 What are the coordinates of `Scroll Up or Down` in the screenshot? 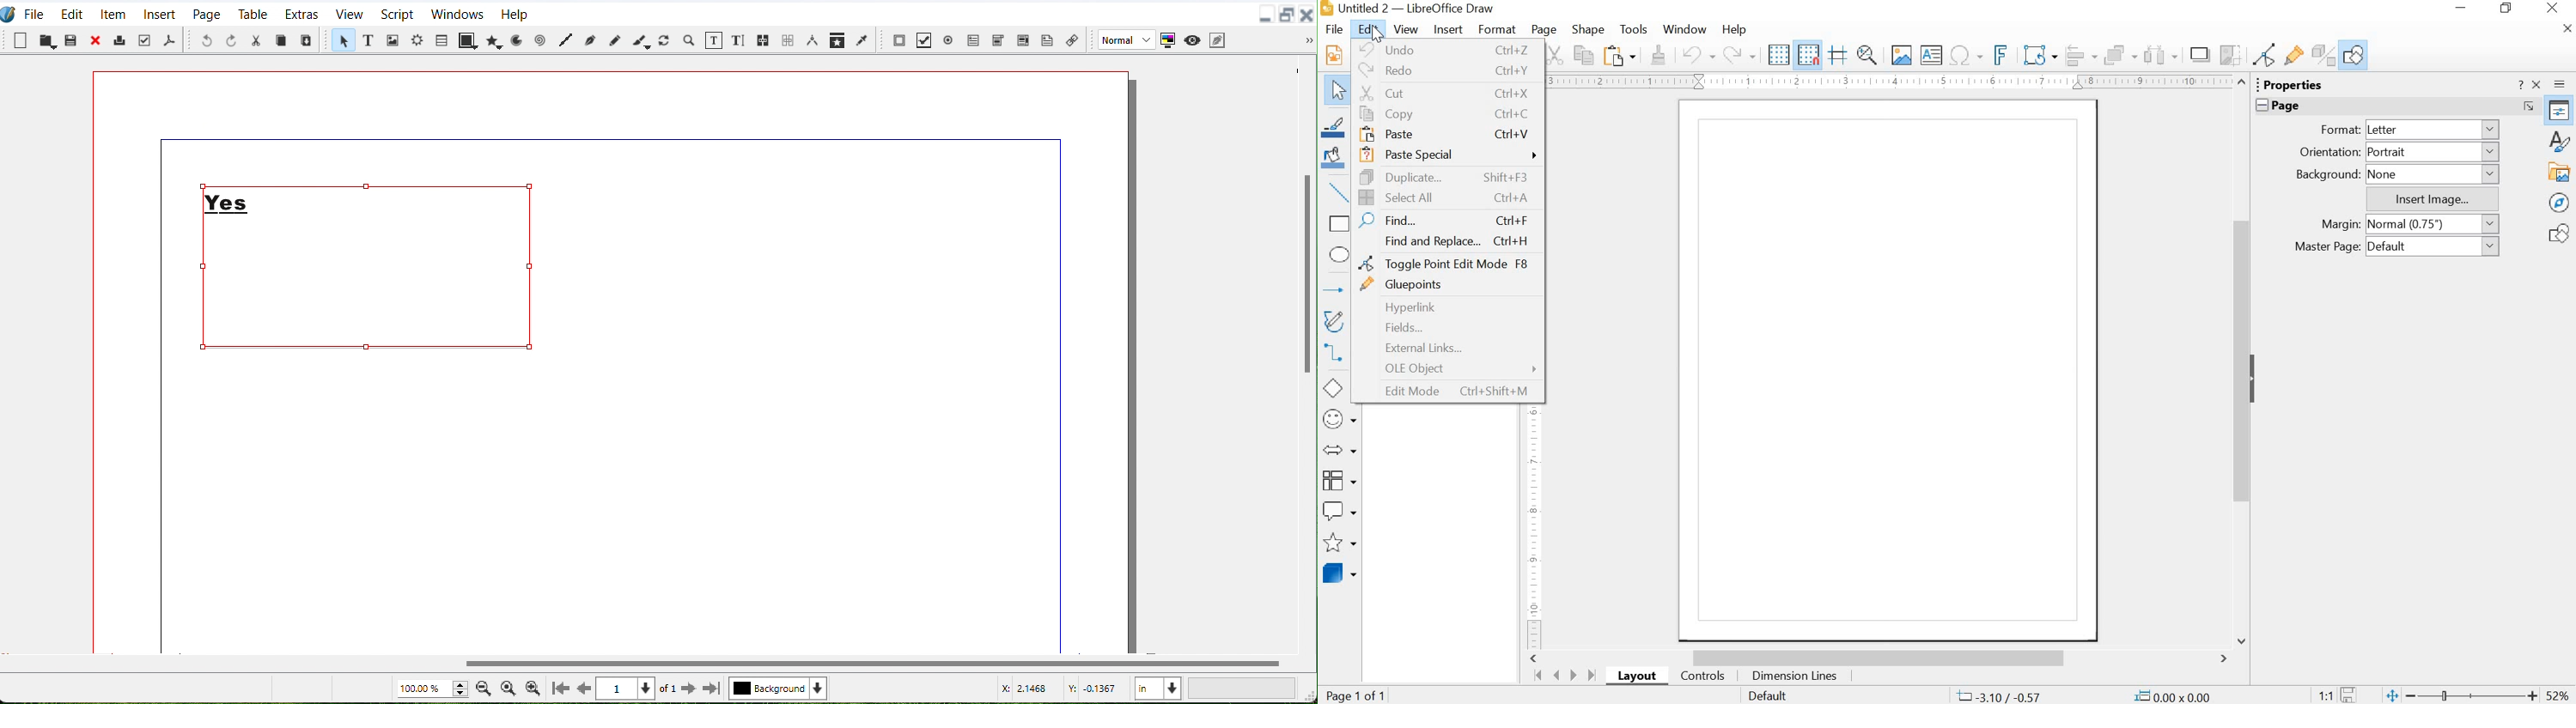 It's located at (2240, 361).